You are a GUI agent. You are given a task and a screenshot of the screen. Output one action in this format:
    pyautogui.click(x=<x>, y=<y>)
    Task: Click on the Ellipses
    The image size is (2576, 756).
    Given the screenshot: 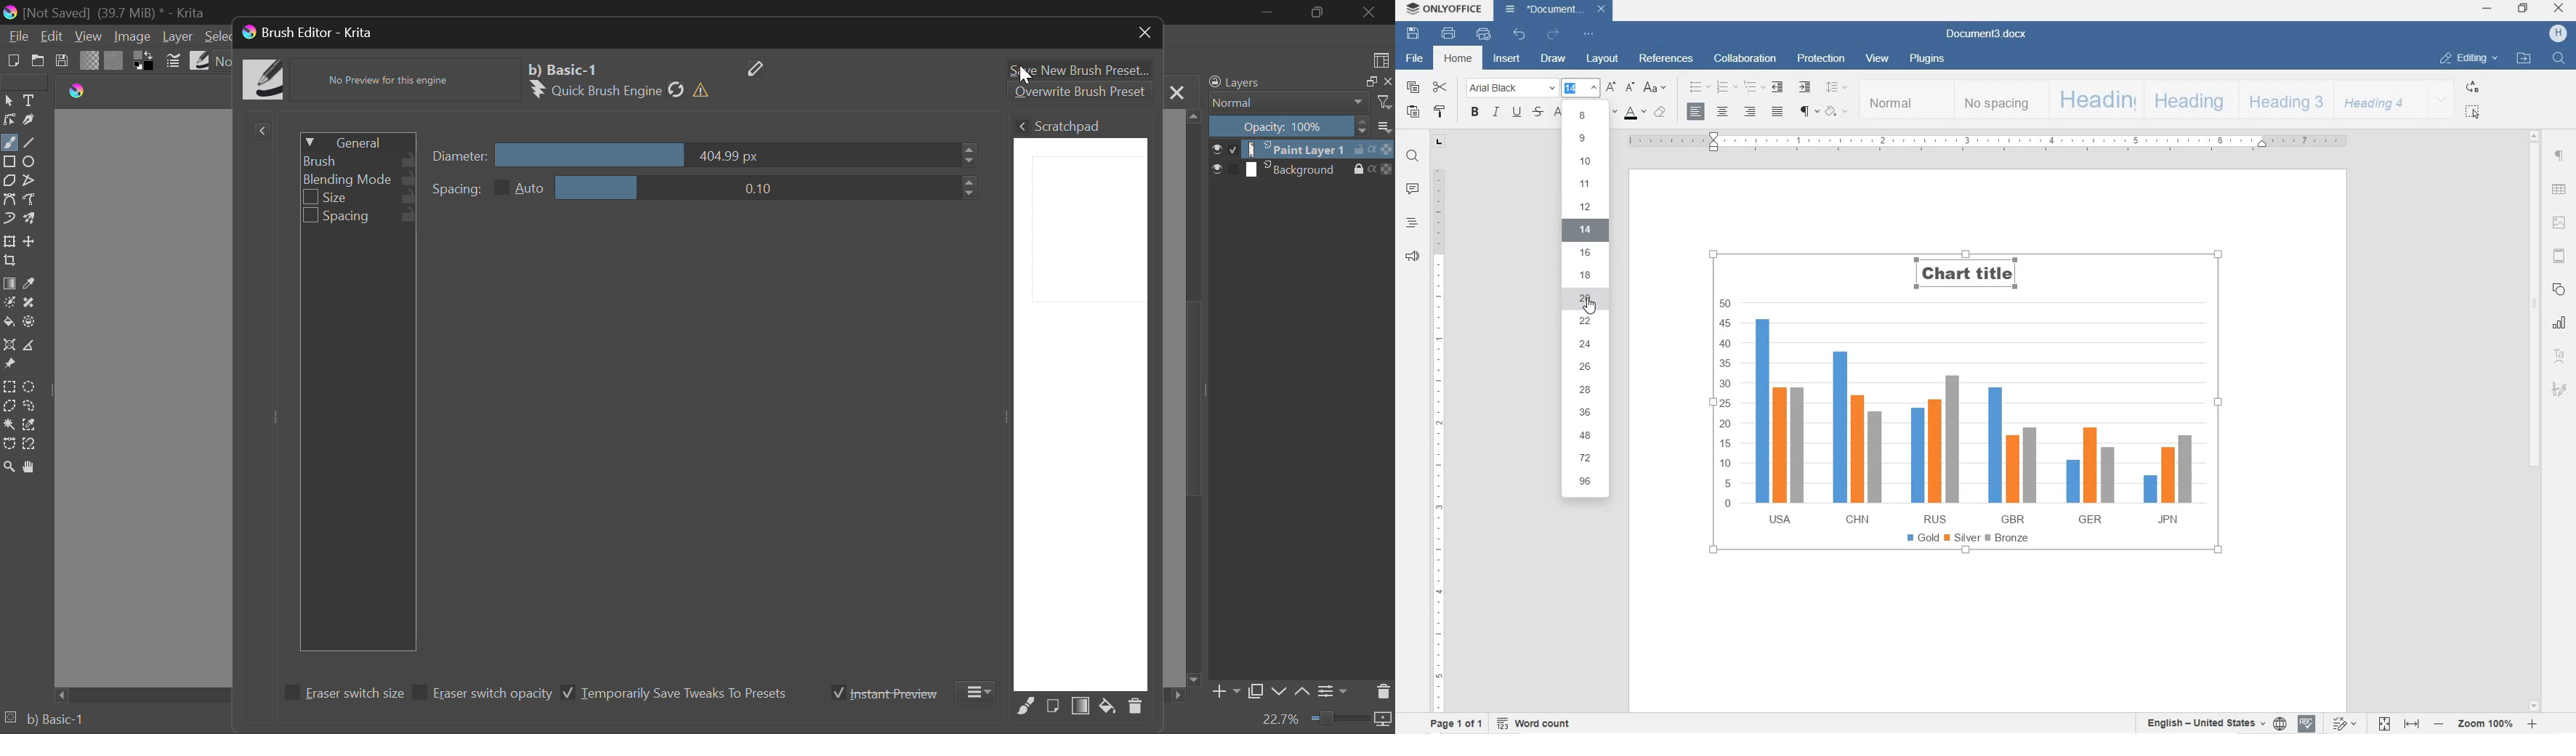 What is the action you would take?
    pyautogui.click(x=31, y=163)
    